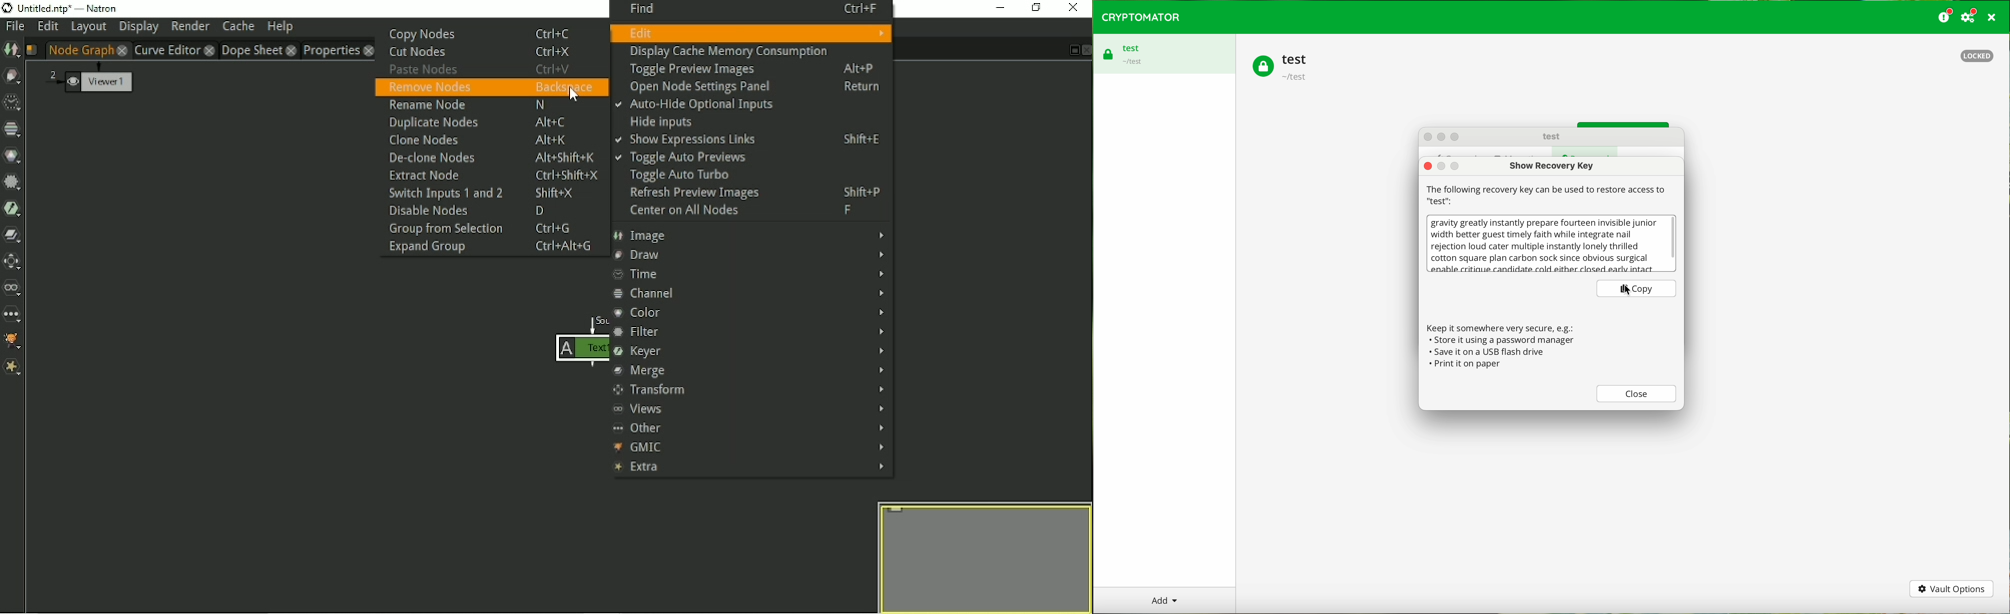 The image size is (2016, 616). What do you see at coordinates (1673, 243) in the screenshot?
I see `scrollbar` at bounding box center [1673, 243].